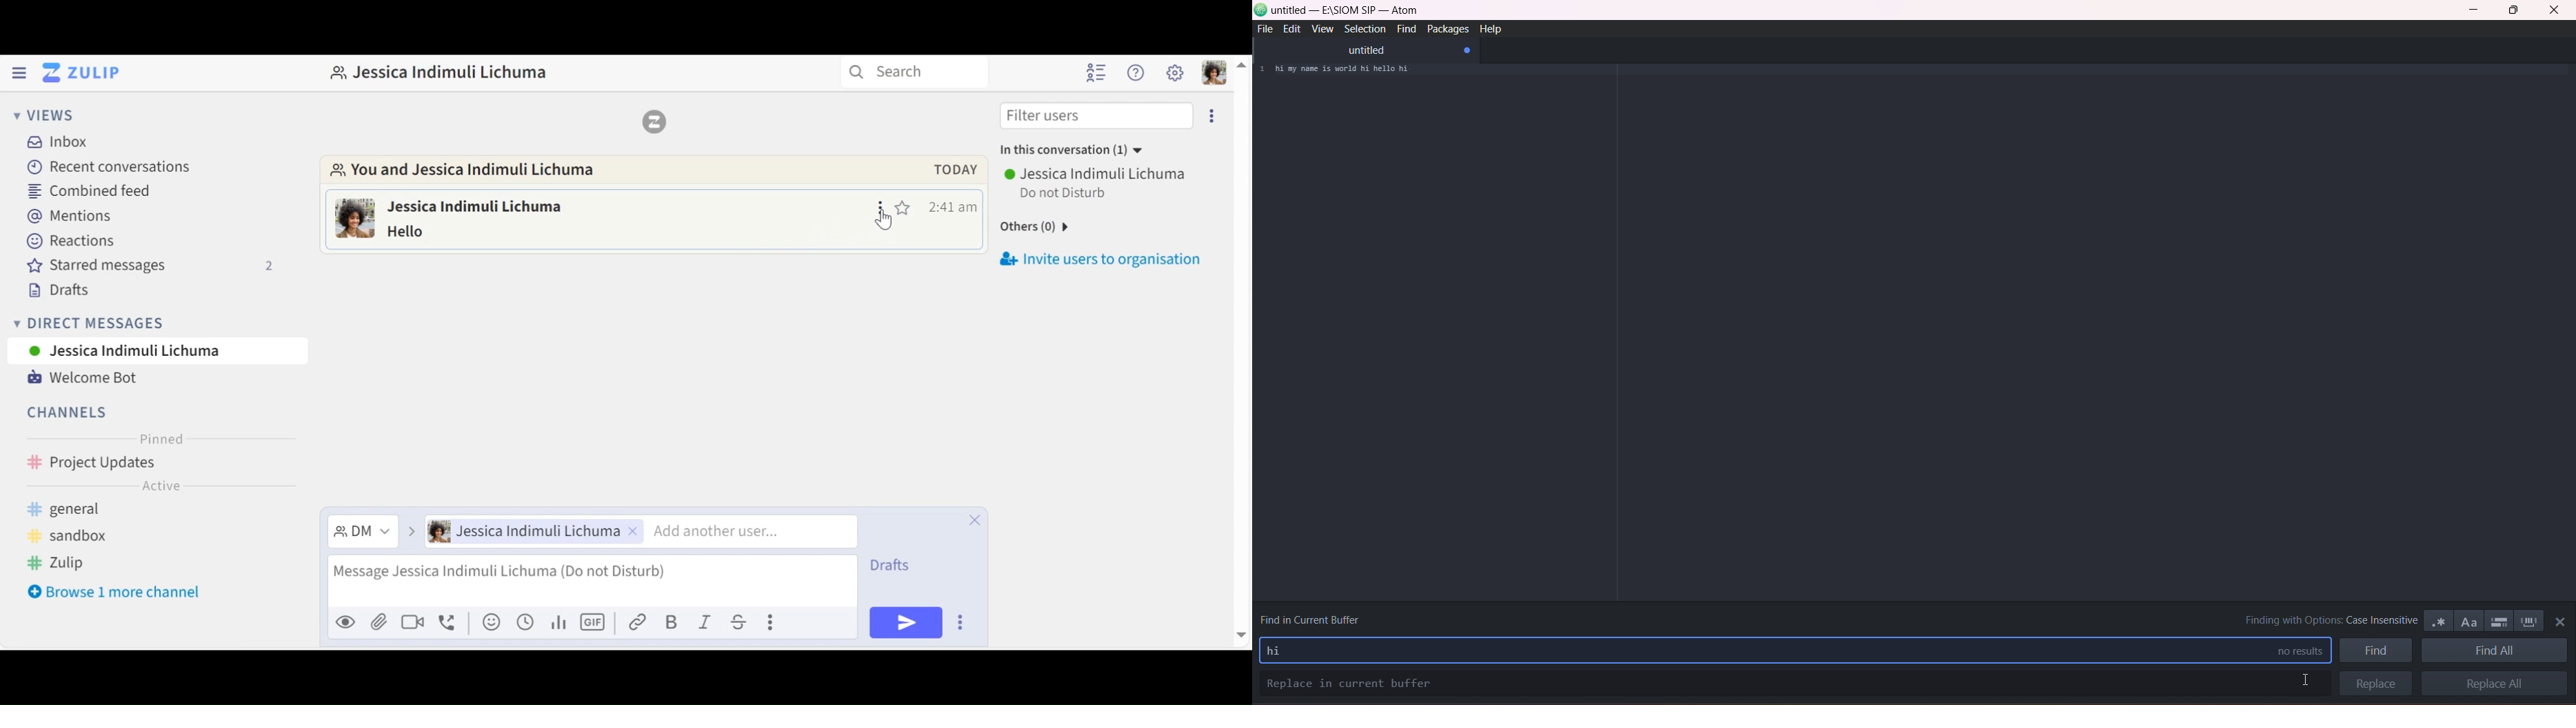 Image resolution: width=2576 pixels, height=728 pixels. What do you see at coordinates (2557, 624) in the screenshot?
I see `close panel` at bounding box center [2557, 624].